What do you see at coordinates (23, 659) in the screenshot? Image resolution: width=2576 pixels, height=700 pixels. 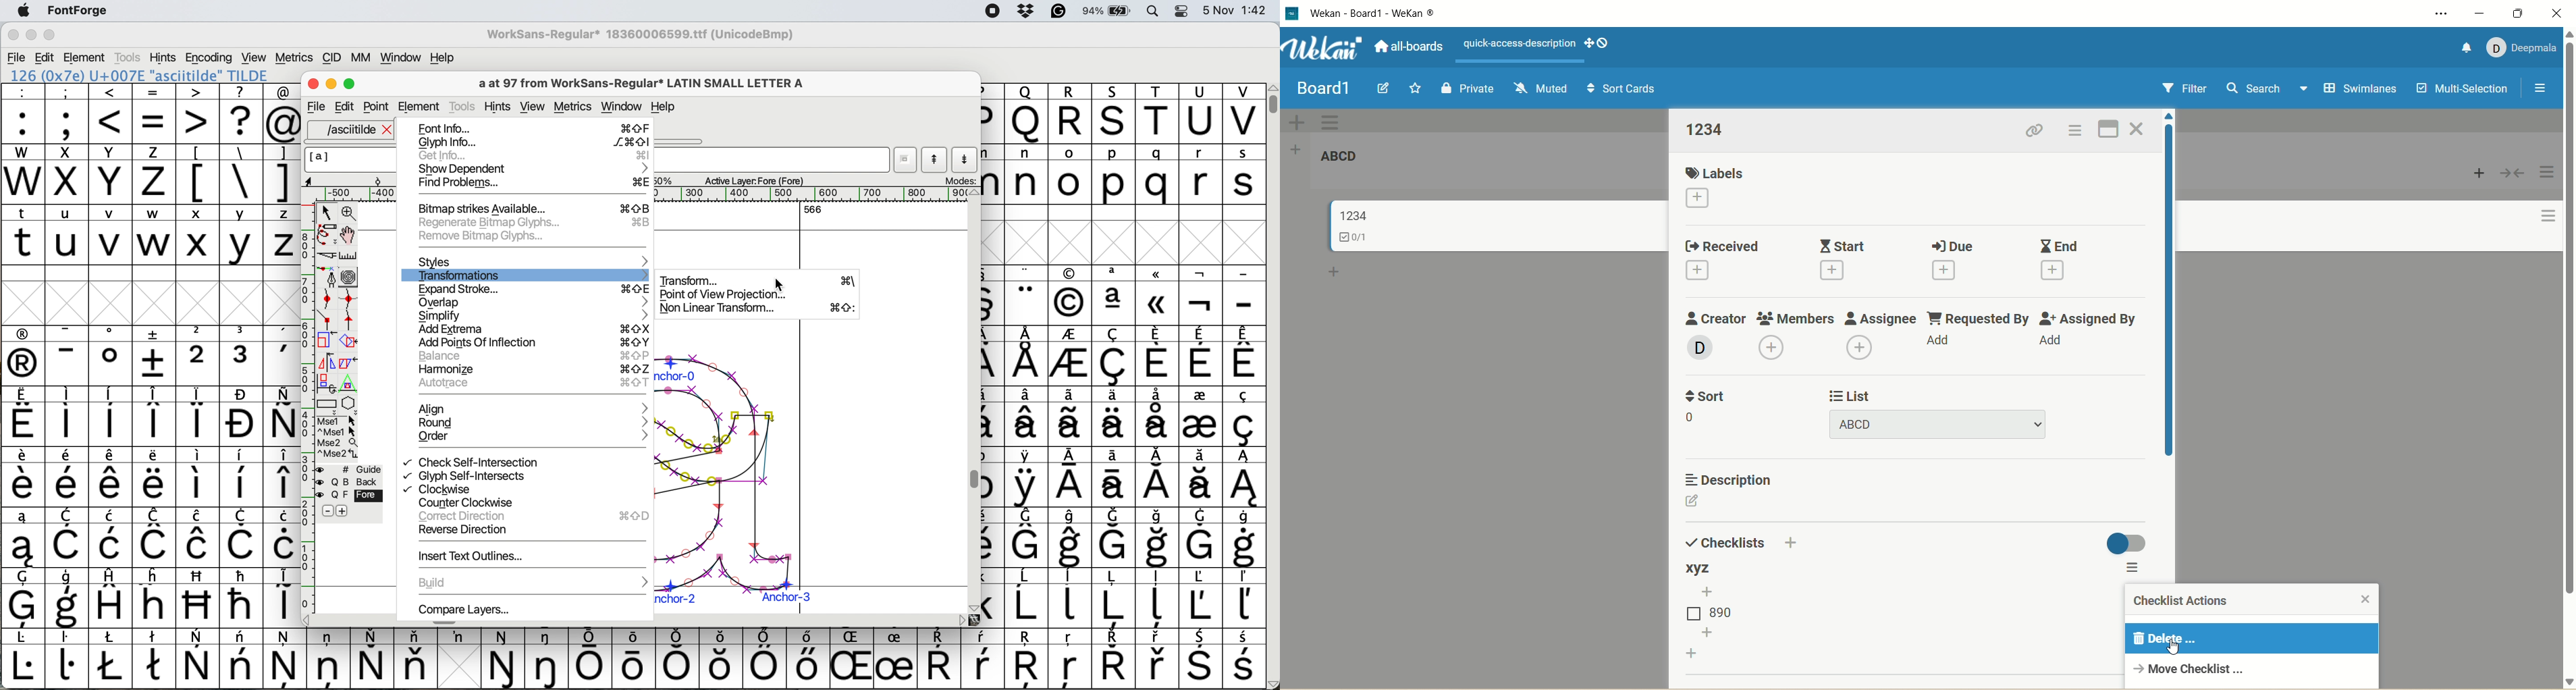 I see `symbol` at bounding box center [23, 659].